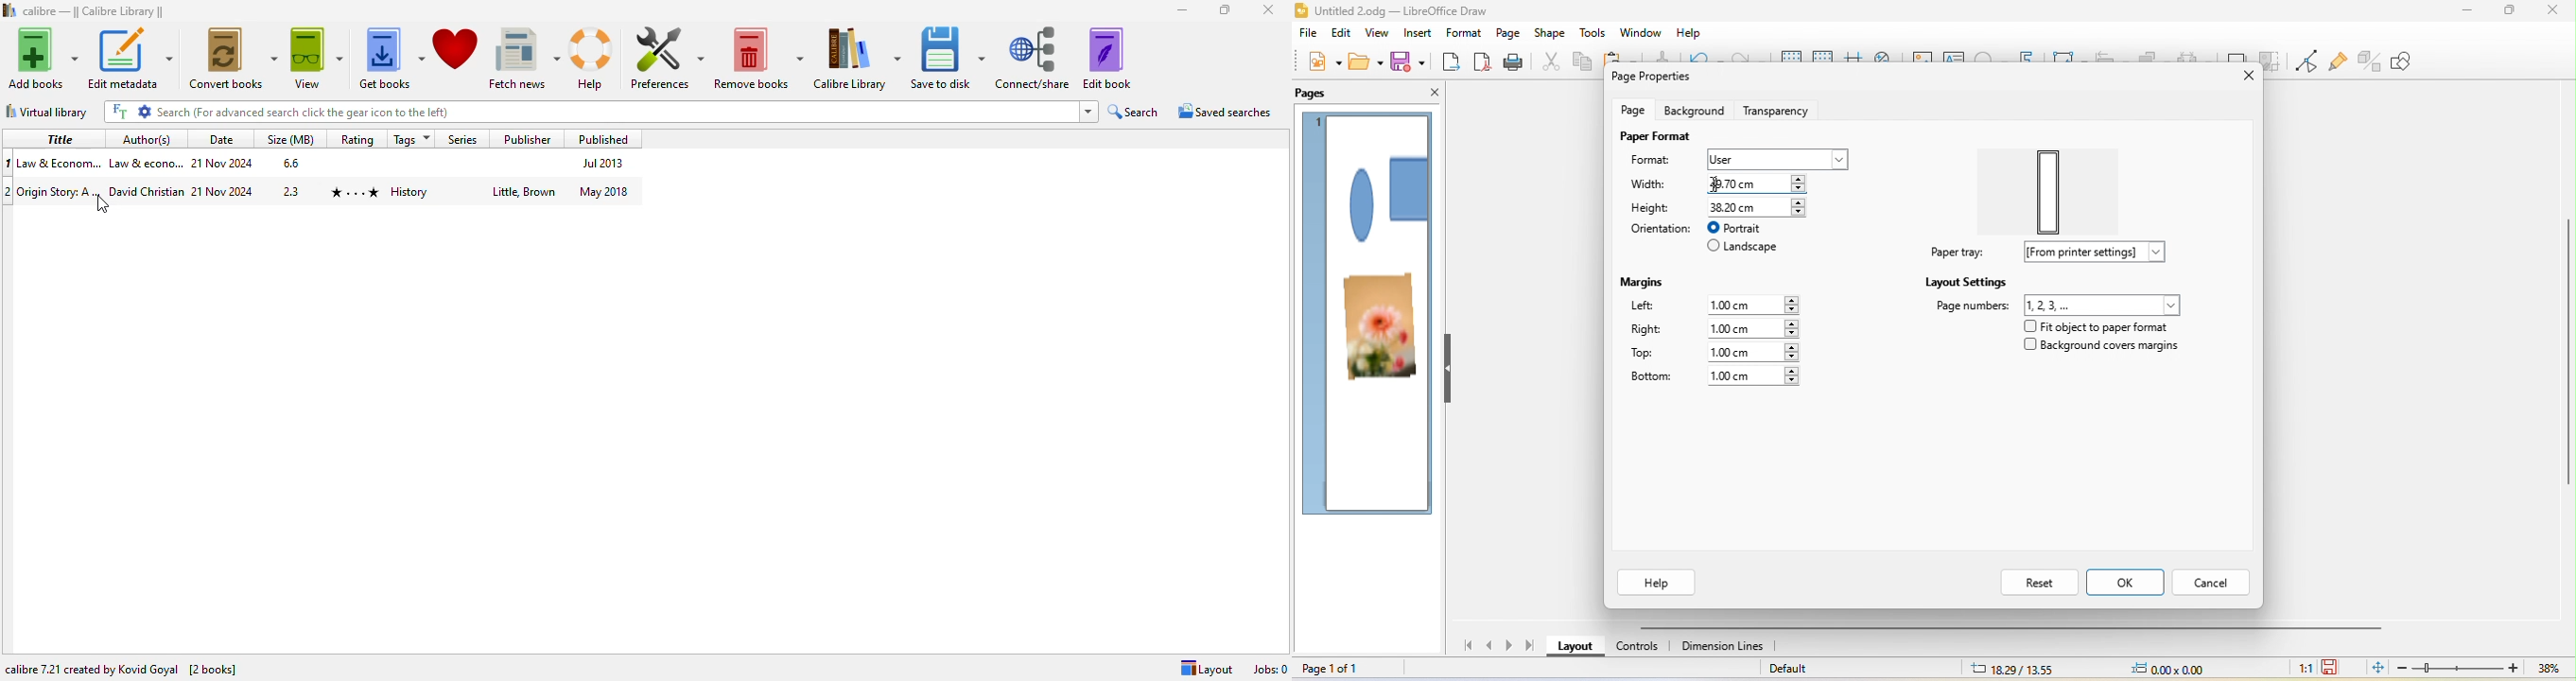  Describe the element at coordinates (290, 139) in the screenshot. I see `size (MB)` at that location.